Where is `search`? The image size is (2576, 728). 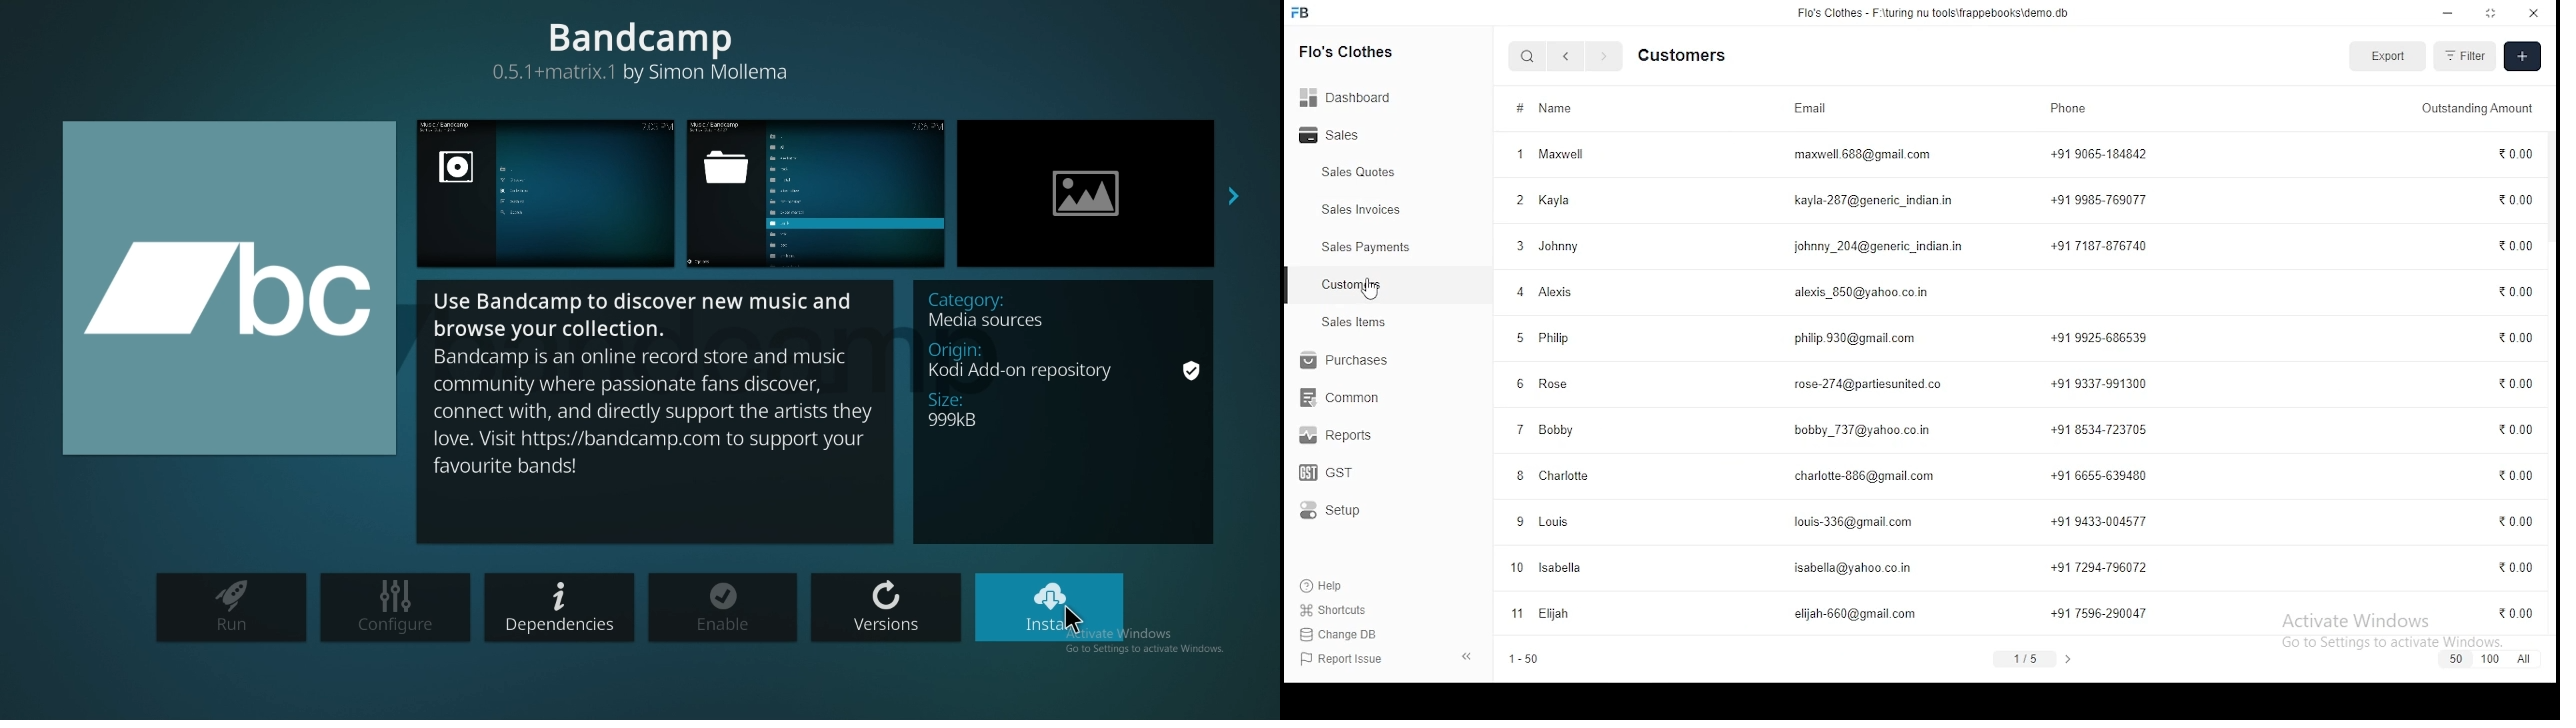 search is located at coordinates (1524, 55).